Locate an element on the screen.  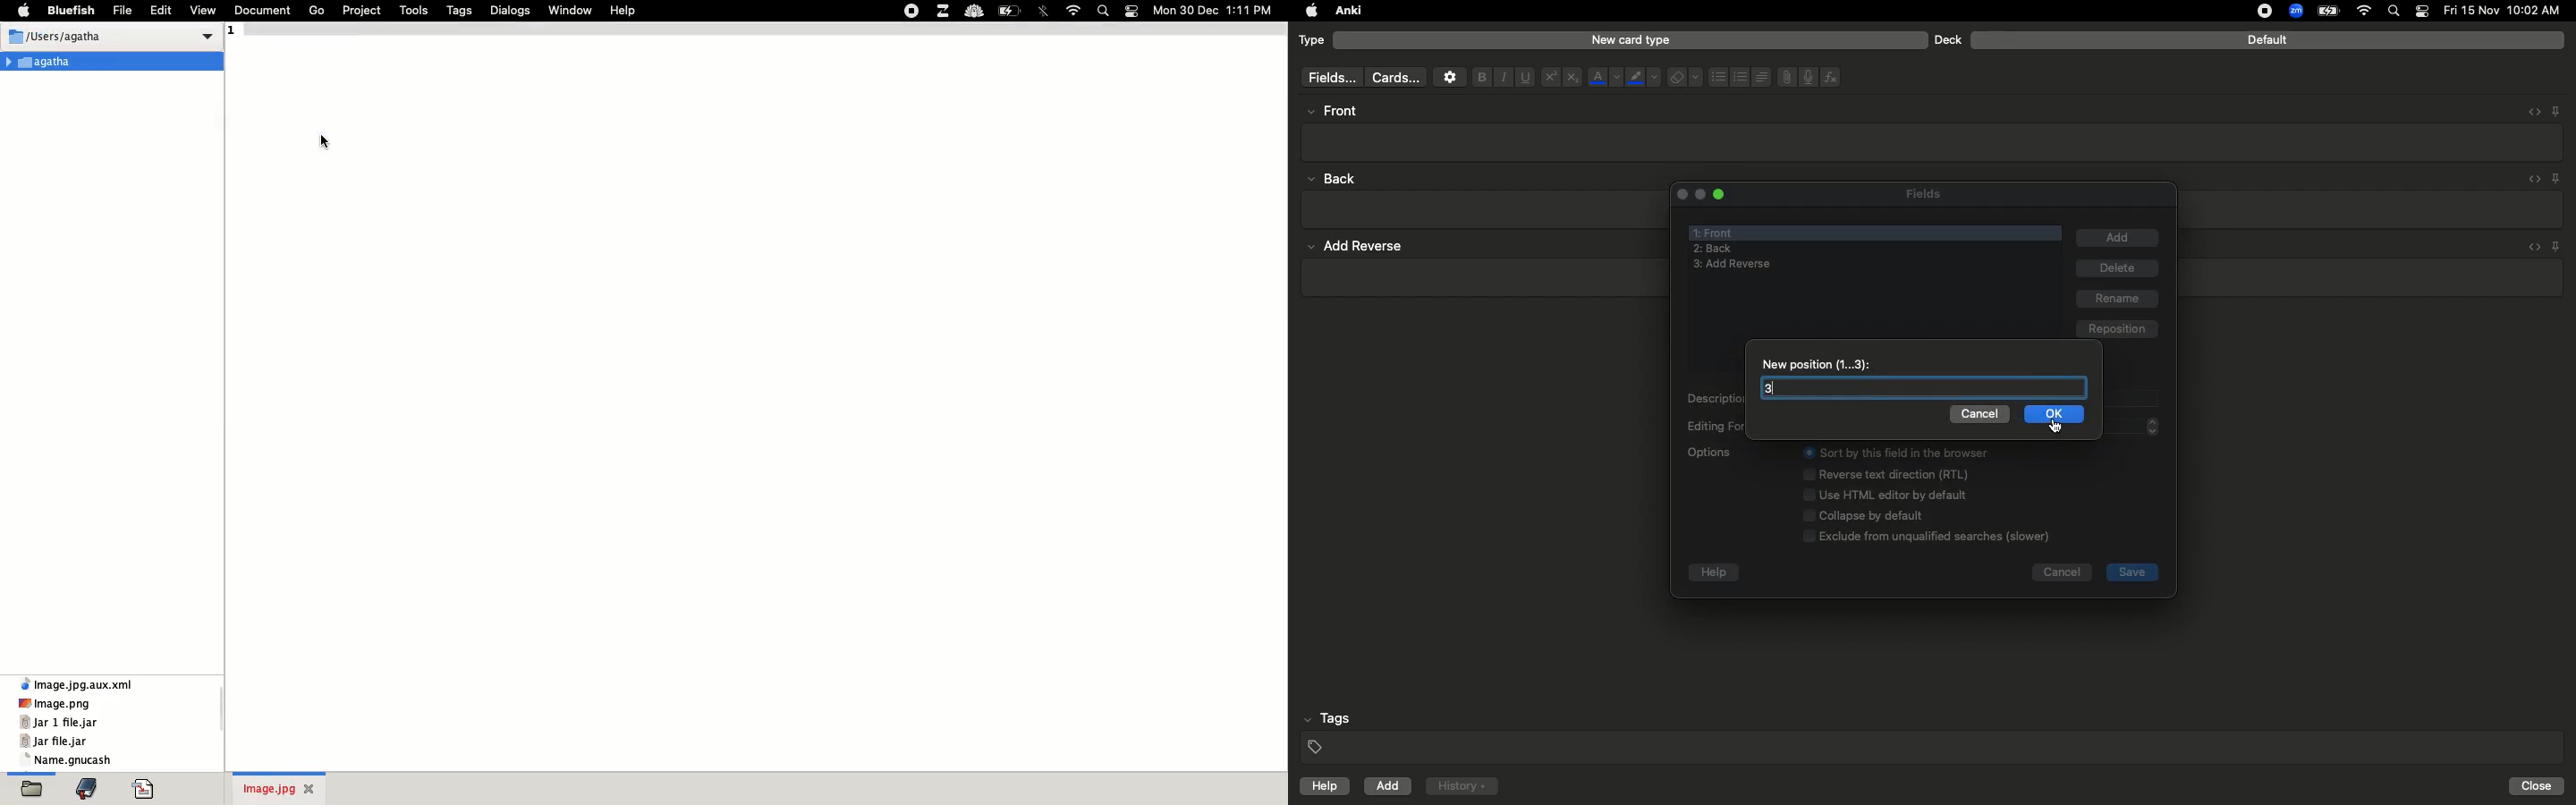
bookmark is located at coordinates (91, 790).